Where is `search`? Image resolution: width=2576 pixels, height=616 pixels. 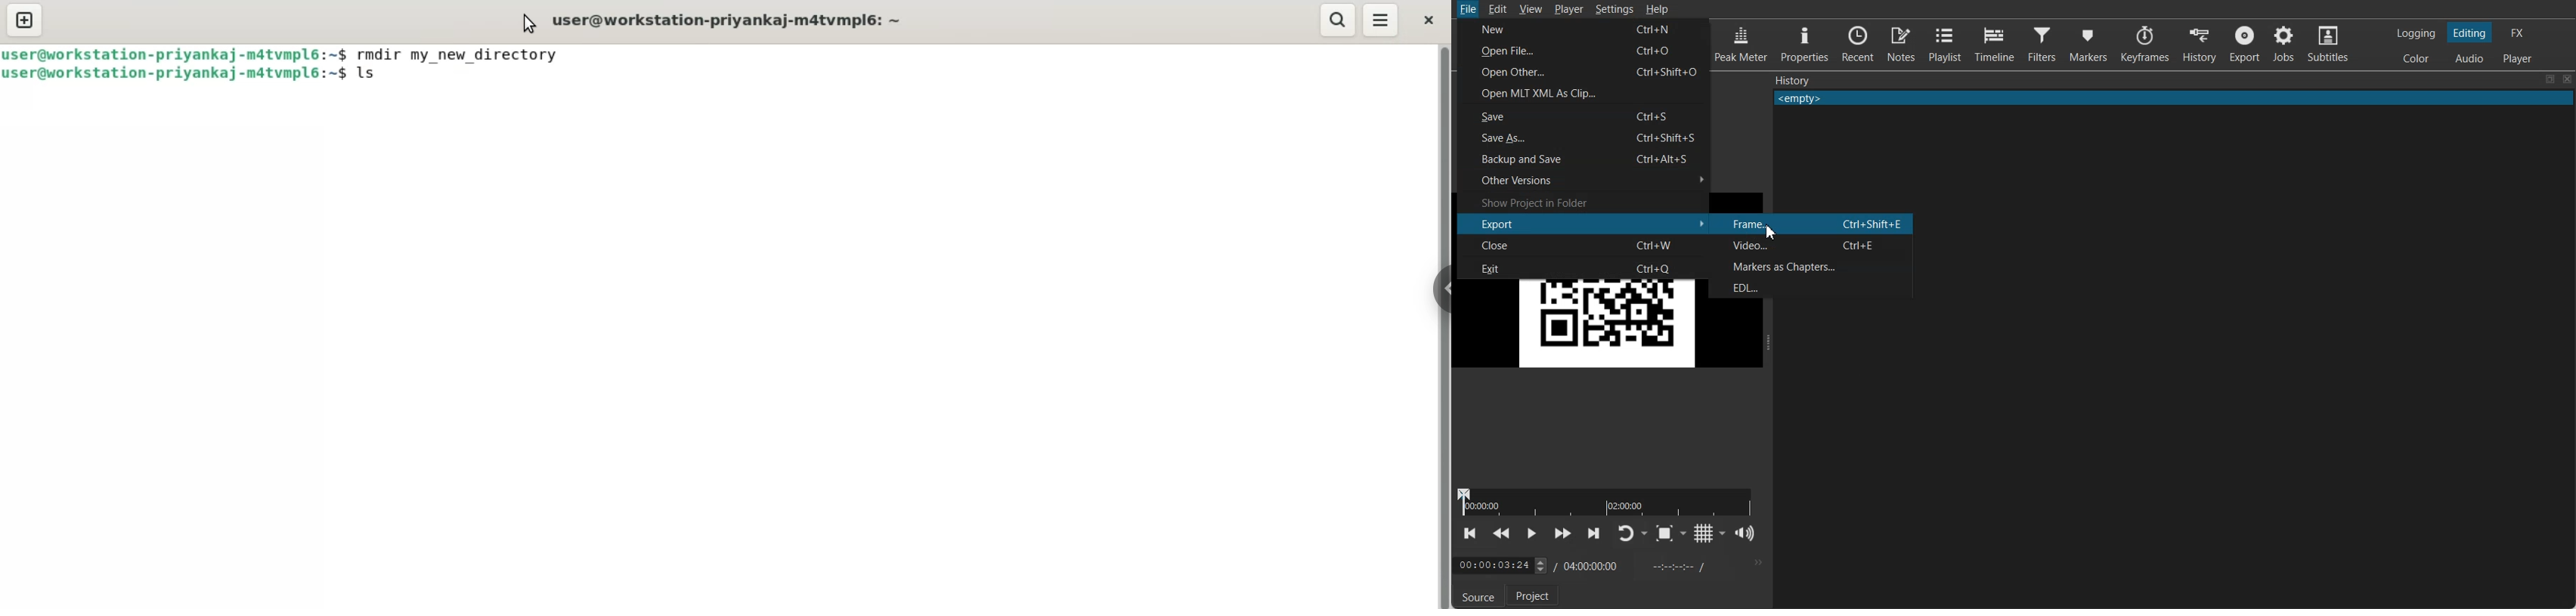
search is located at coordinates (1336, 20).